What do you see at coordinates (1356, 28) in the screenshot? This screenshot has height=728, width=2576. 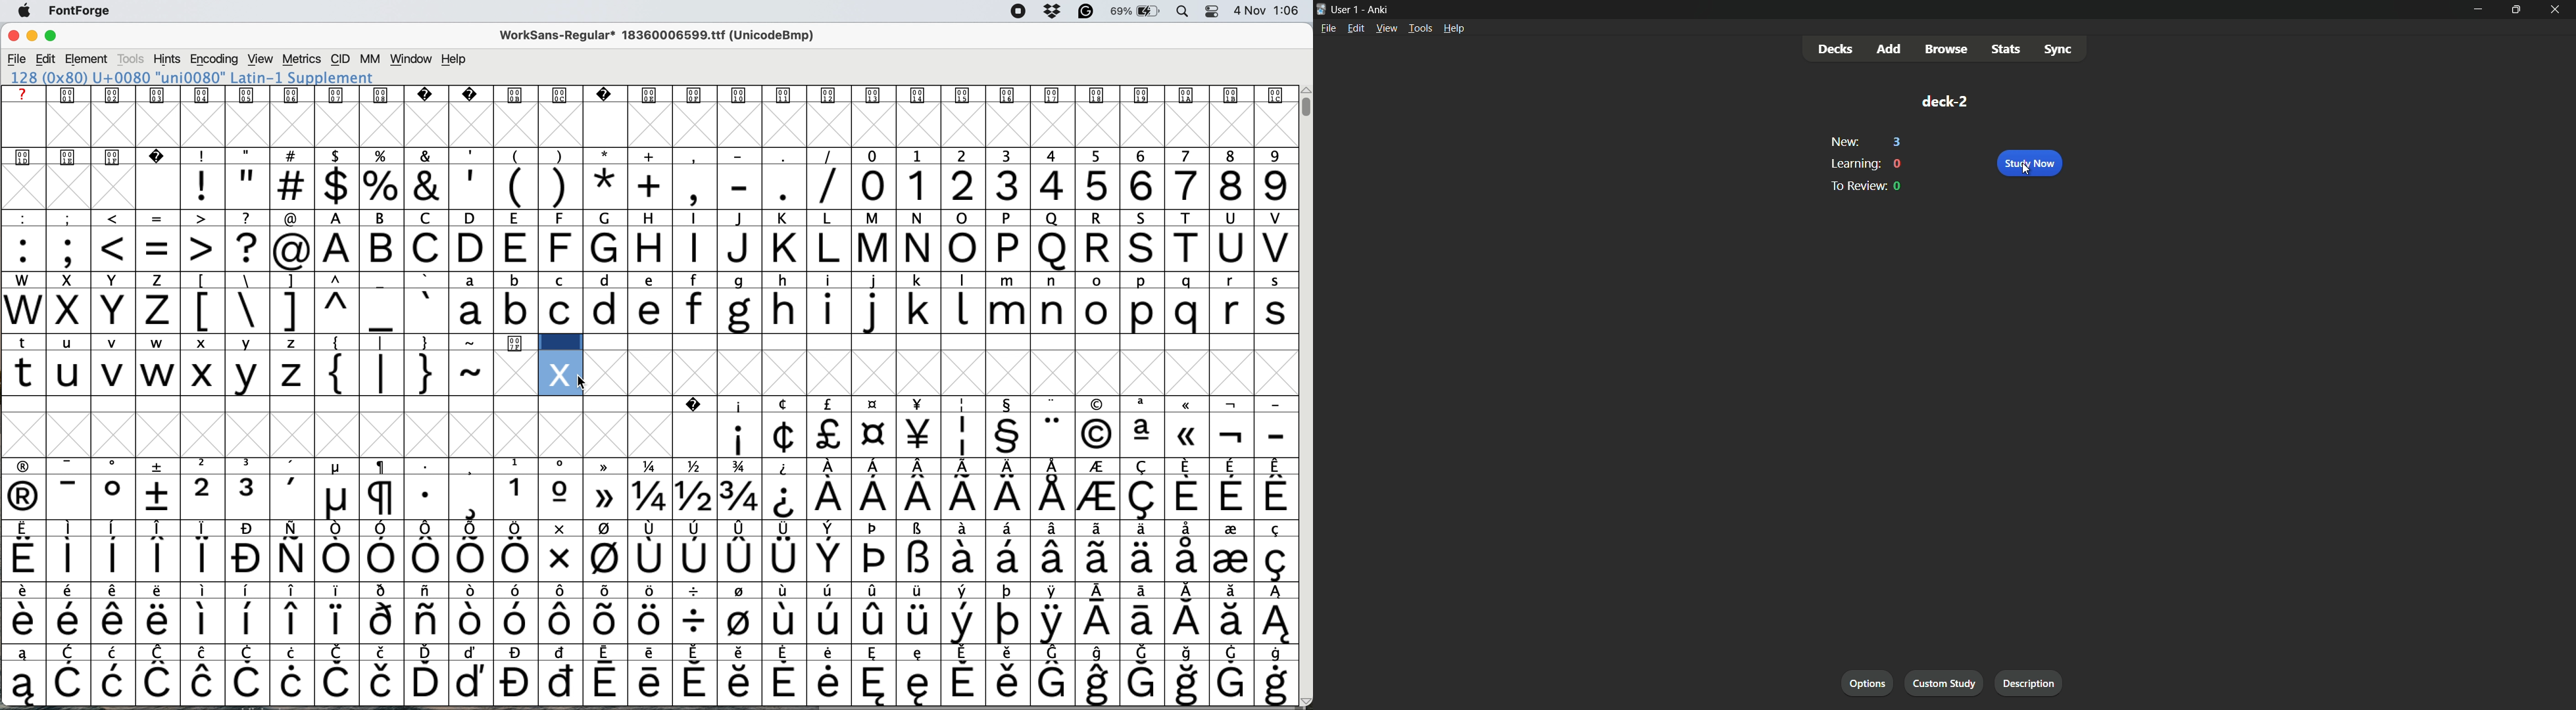 I see `edit menu` at bounding box center [1356, 28].